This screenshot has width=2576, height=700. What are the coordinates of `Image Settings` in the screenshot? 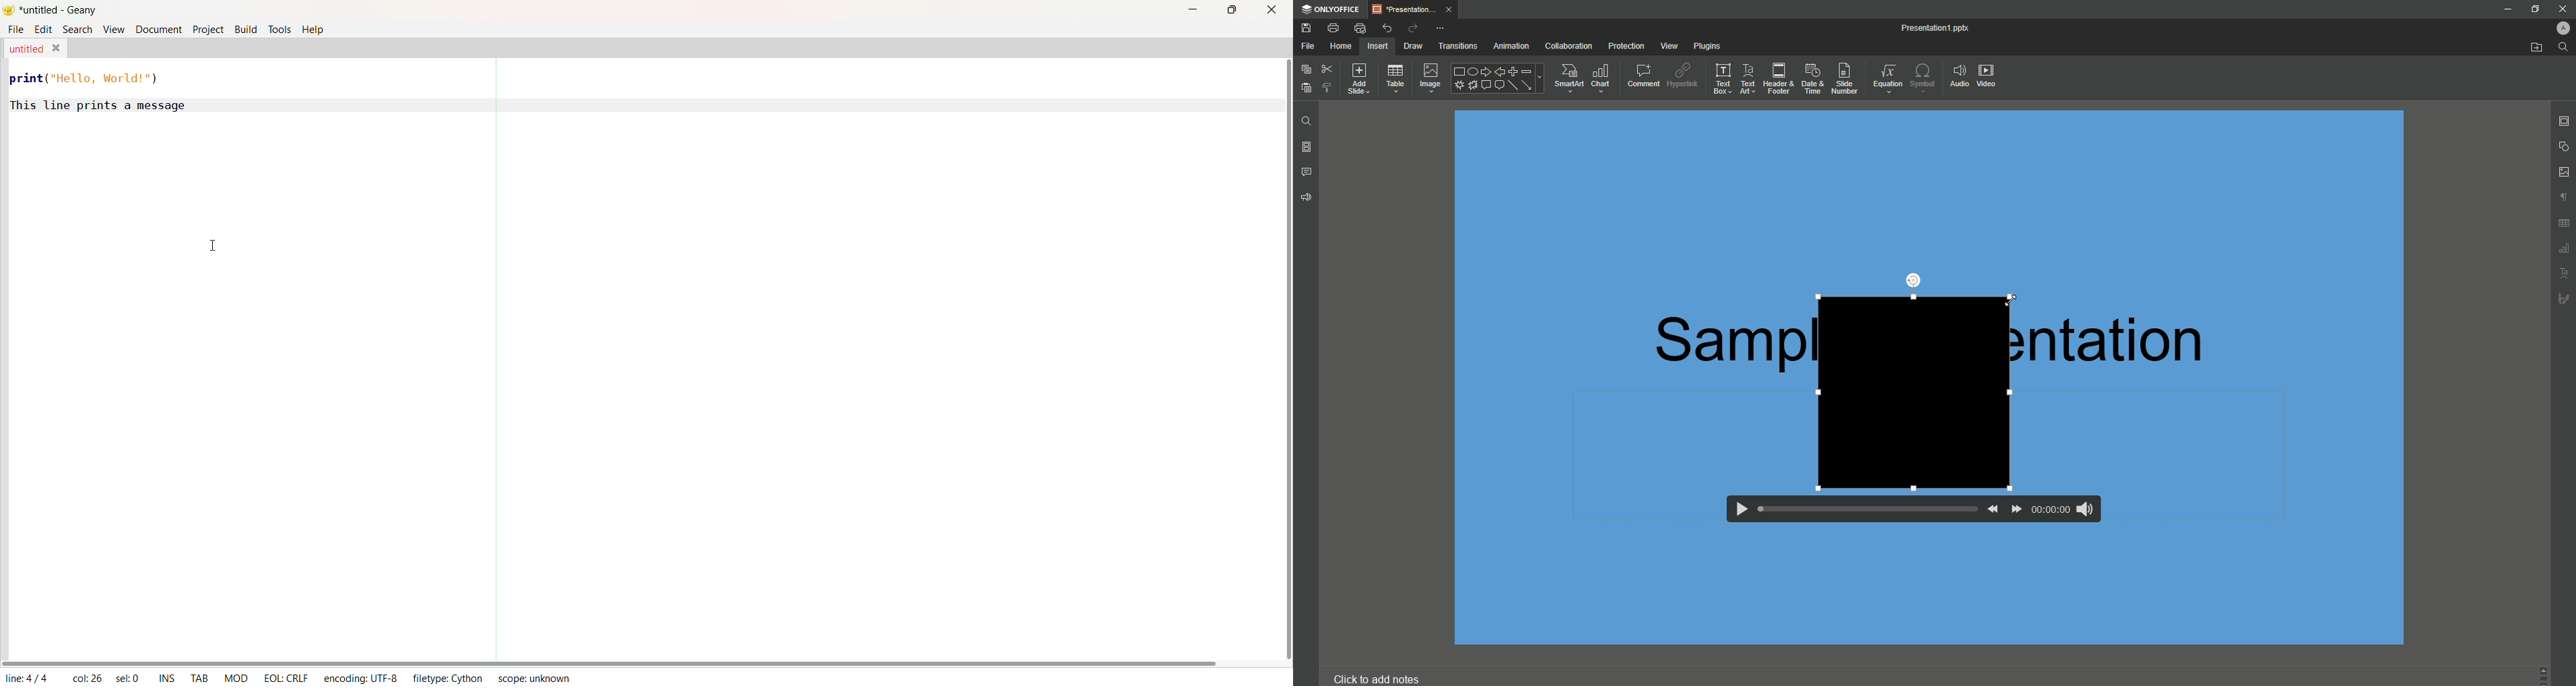 It's located at (2564, 173).